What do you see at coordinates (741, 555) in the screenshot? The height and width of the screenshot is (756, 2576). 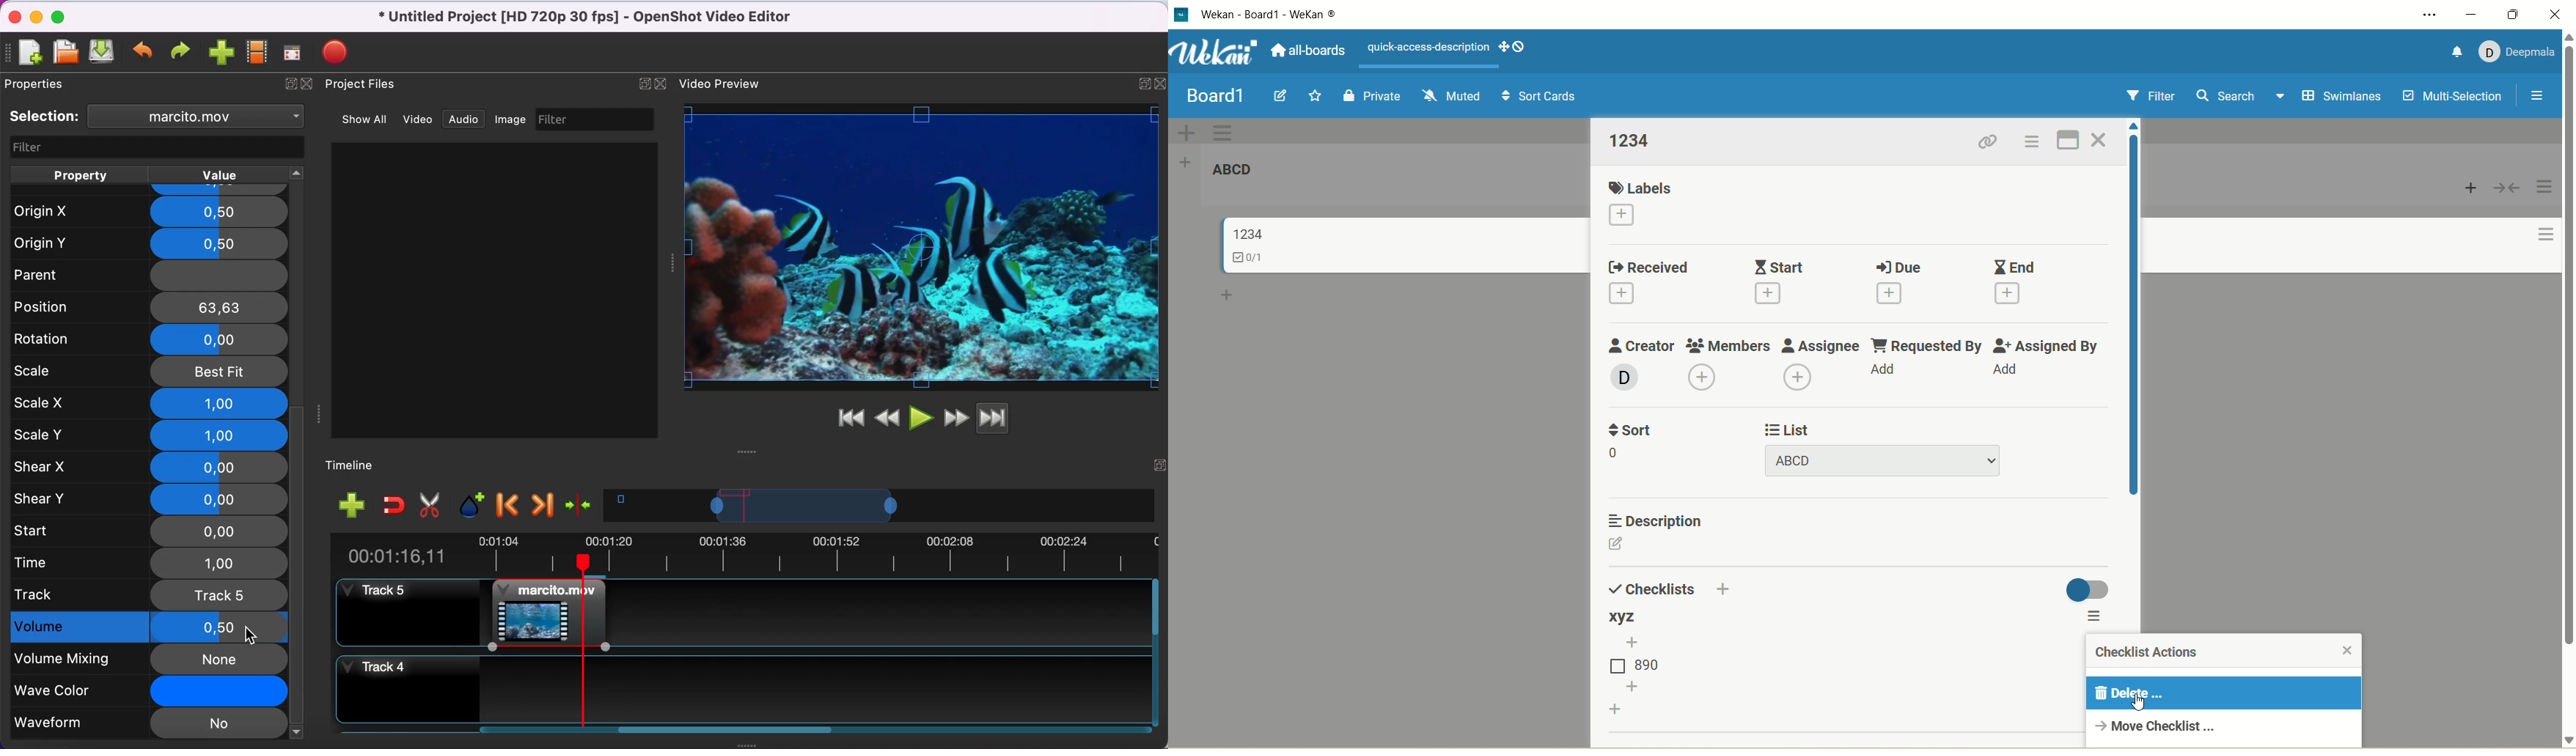 I see `time duration` at bounding box center [741, 555].